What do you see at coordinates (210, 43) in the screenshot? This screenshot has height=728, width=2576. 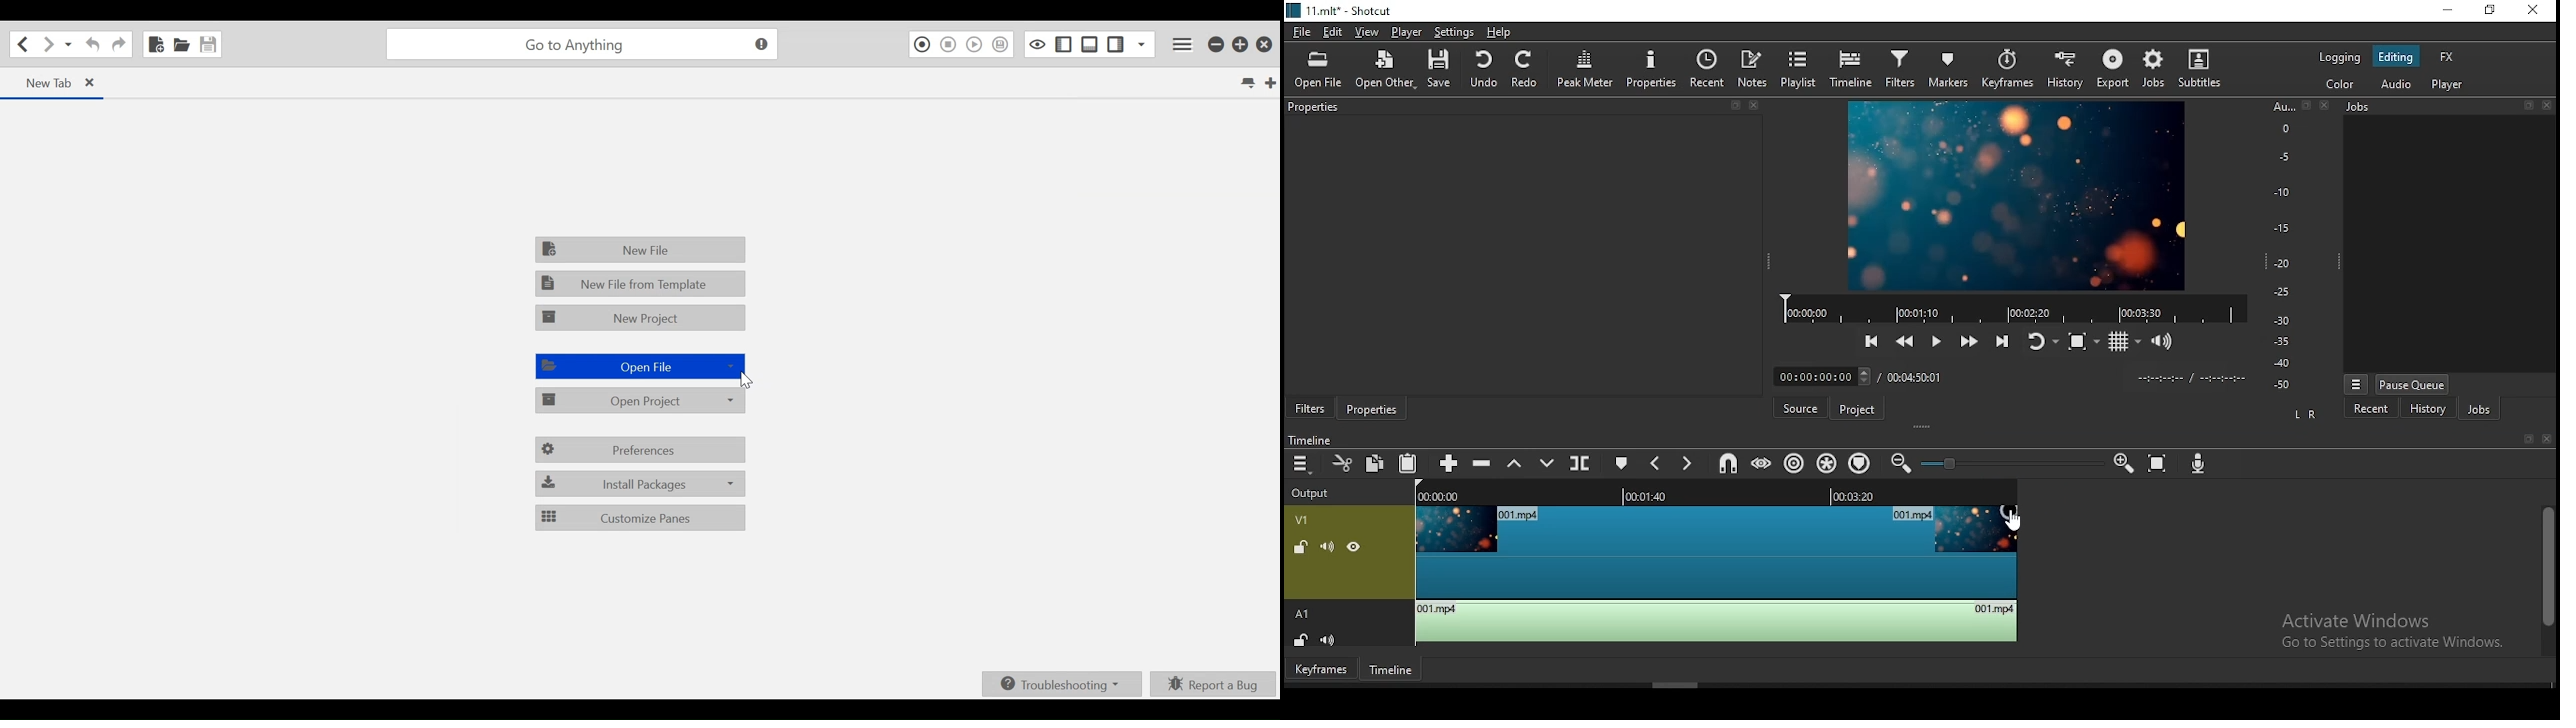 I see `Save File` at bounding box center [210, 43].